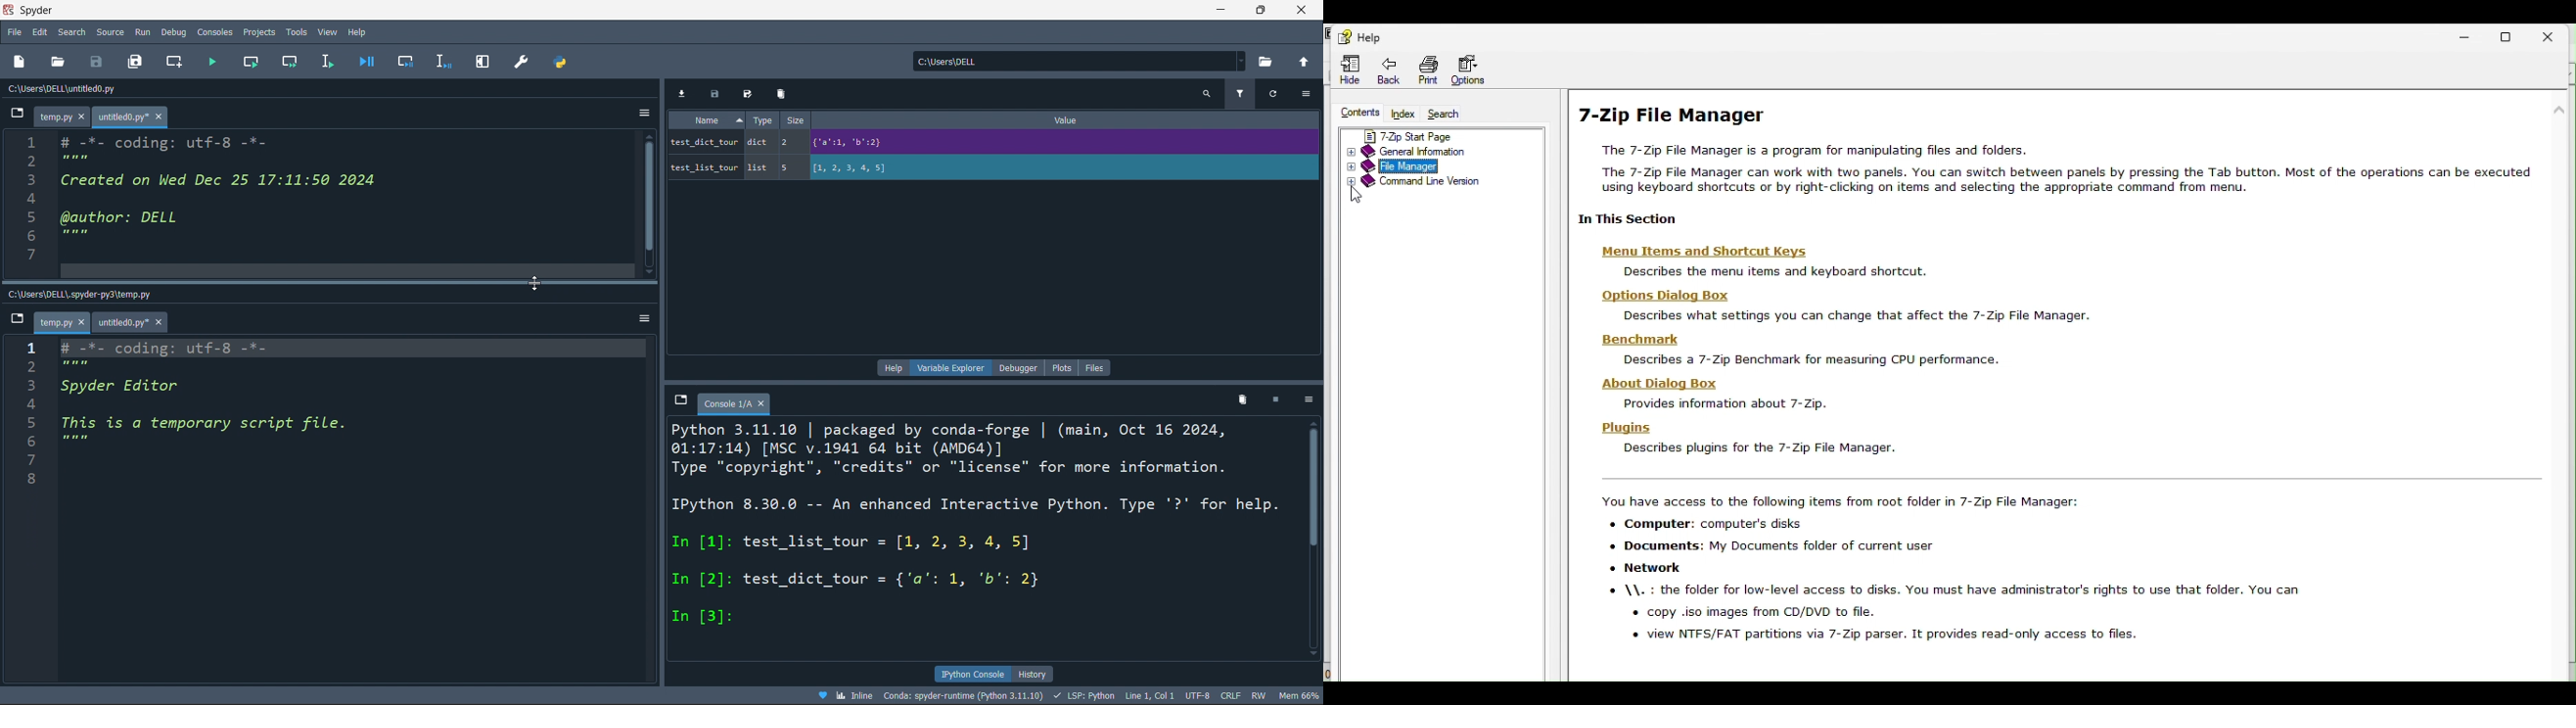 The image size is (2576, 728). I want to click on Close, so click(2551, 36).